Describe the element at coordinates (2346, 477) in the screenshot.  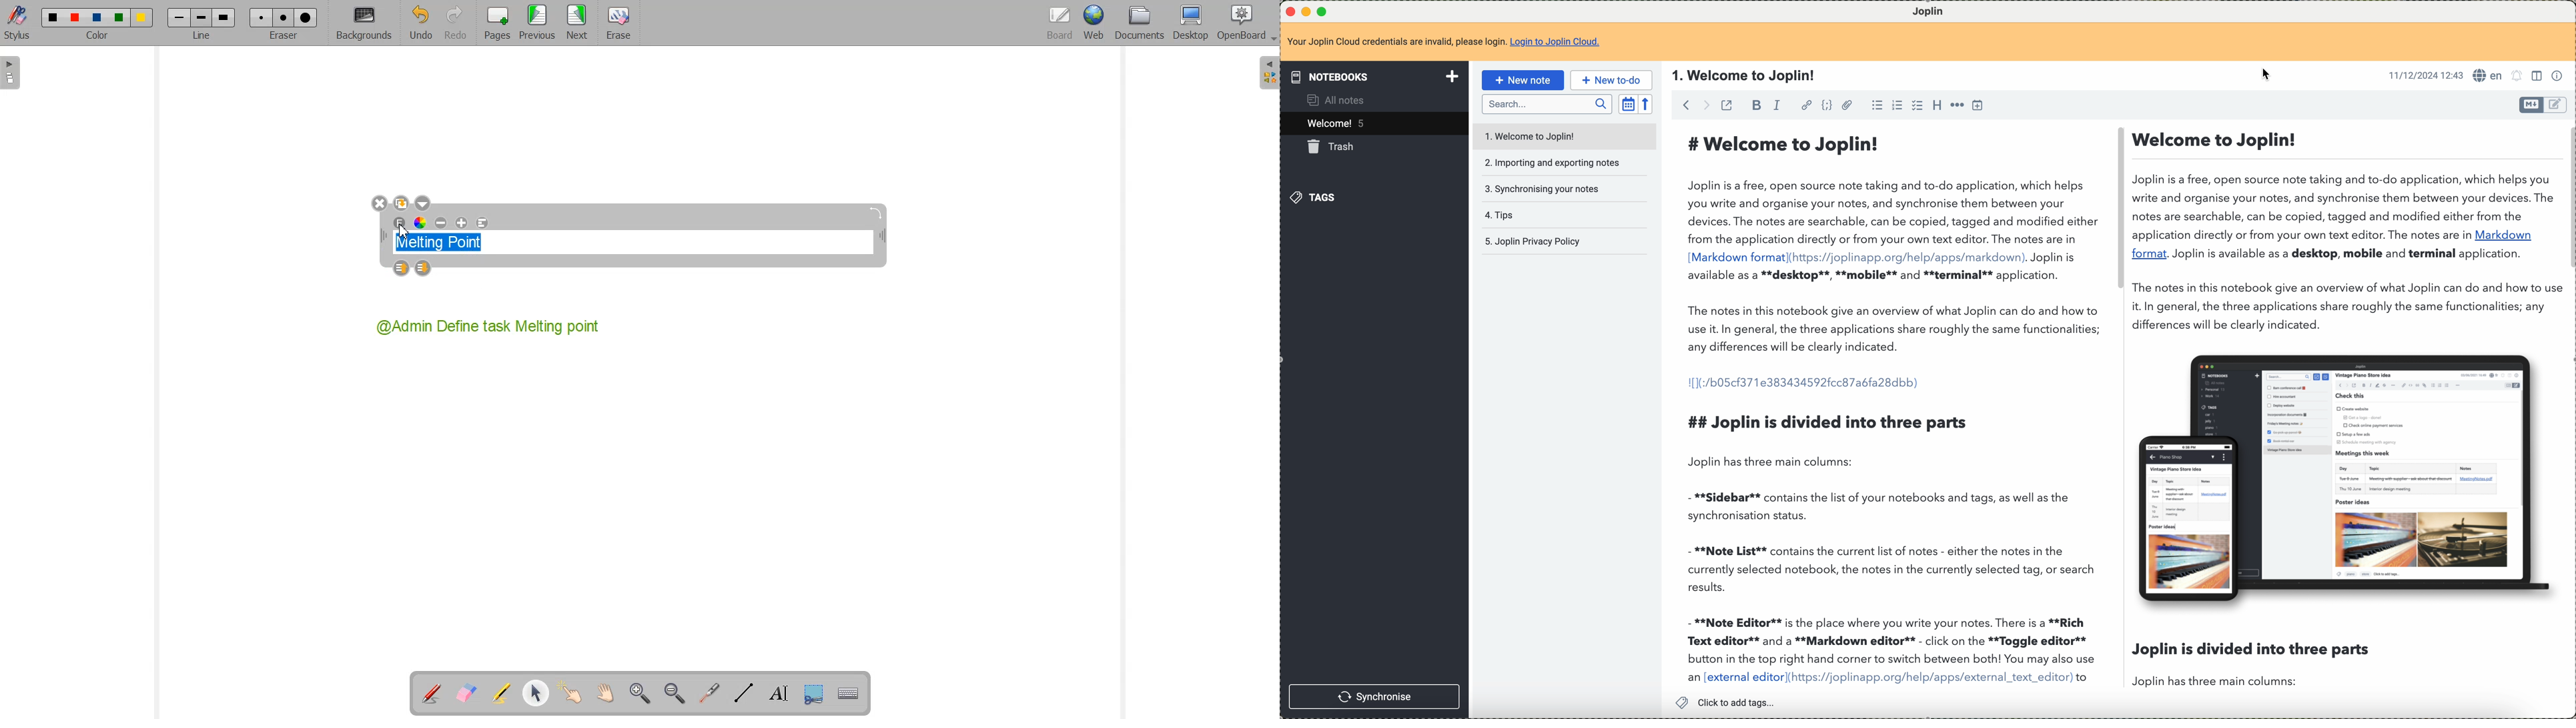
I see `Joplin Mobile and Tab Experience` at that location.